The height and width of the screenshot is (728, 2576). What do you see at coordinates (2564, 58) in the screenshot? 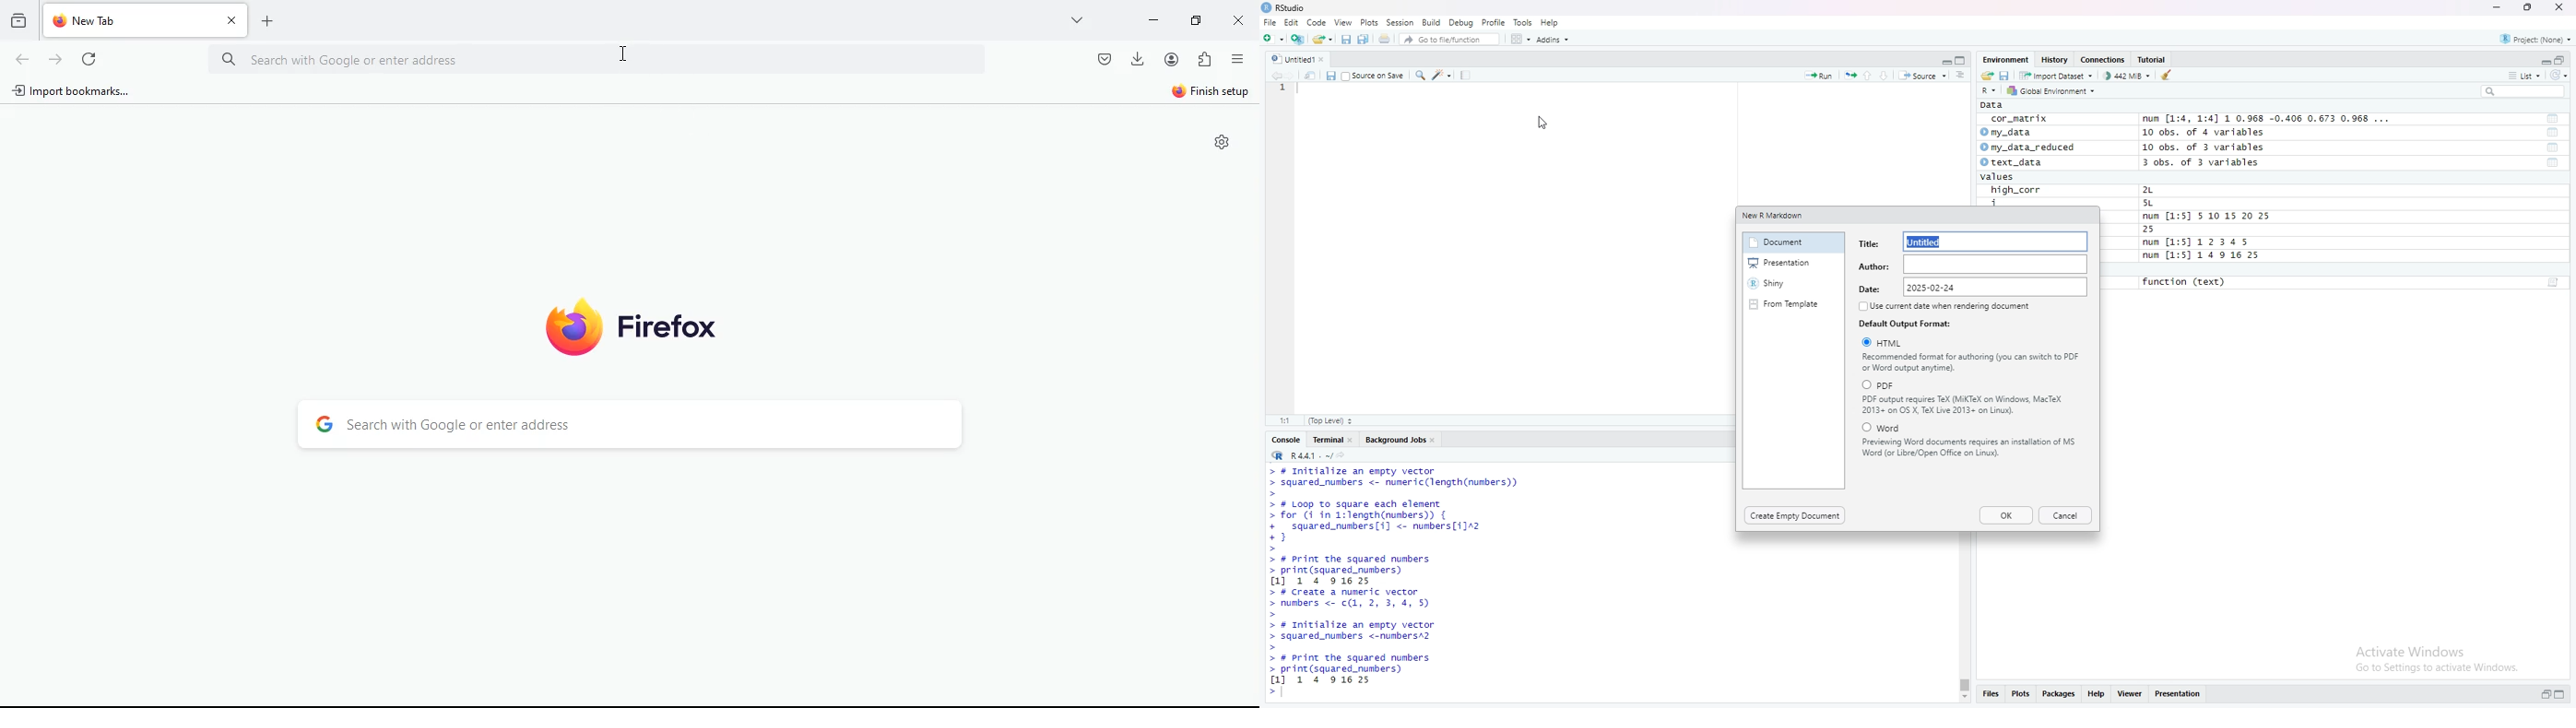
I see `maximzie` at bounding box center [2564, 58].